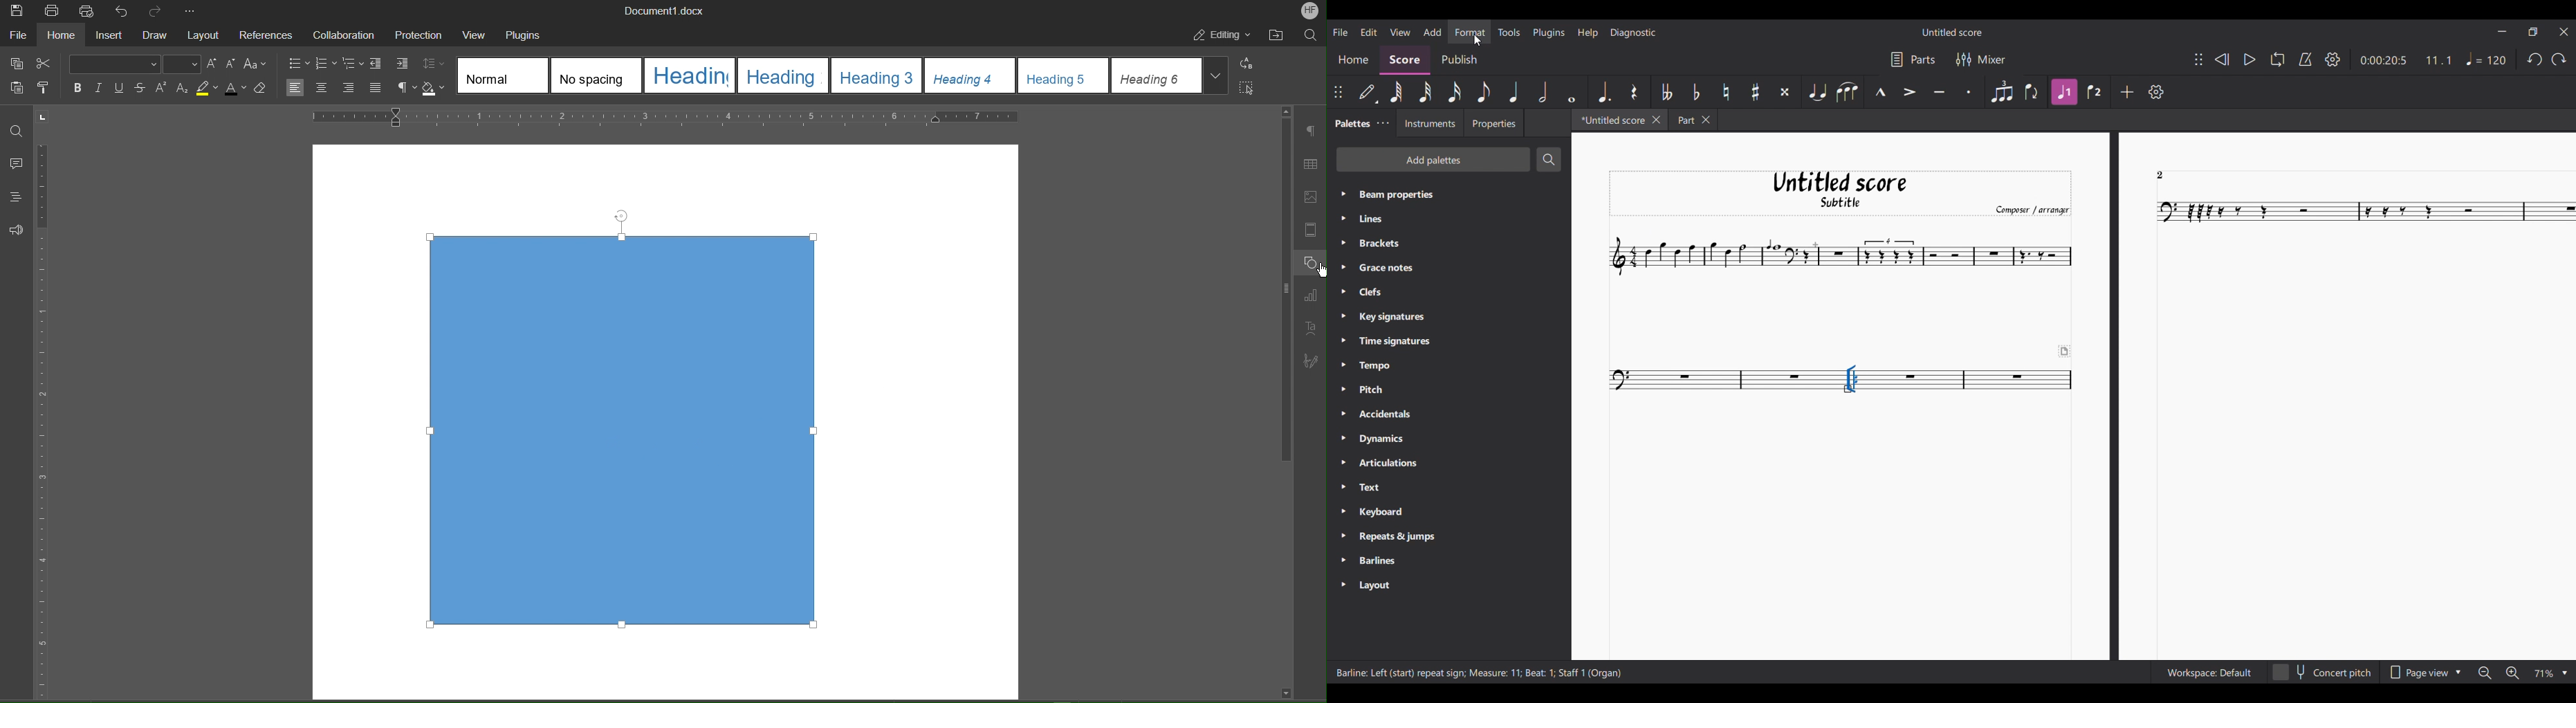 This screenshot has height=728, width=2576. What do you see at coordinates (162, 89) in the screenshot?
I see `Superscript` at bounding box center [162, 89].